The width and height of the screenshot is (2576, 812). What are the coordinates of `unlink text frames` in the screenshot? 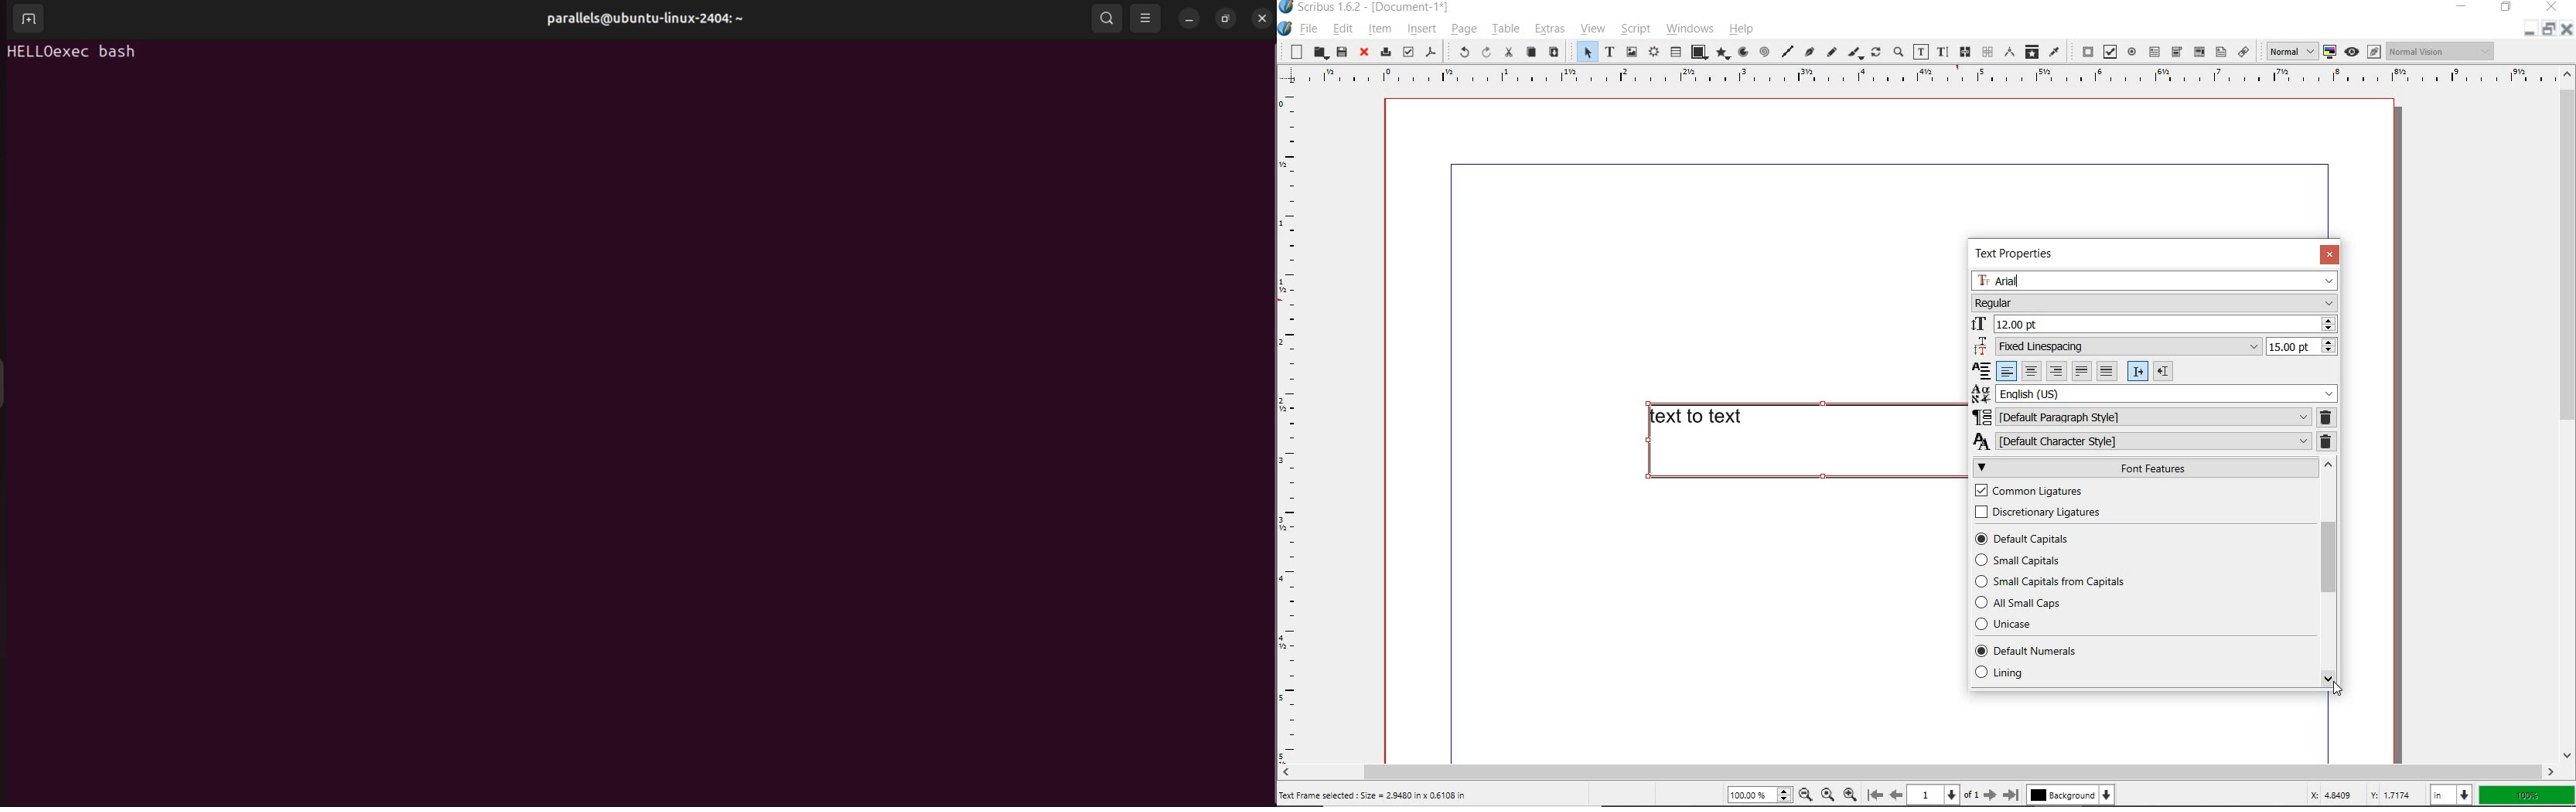 It's located at (1987, 53).